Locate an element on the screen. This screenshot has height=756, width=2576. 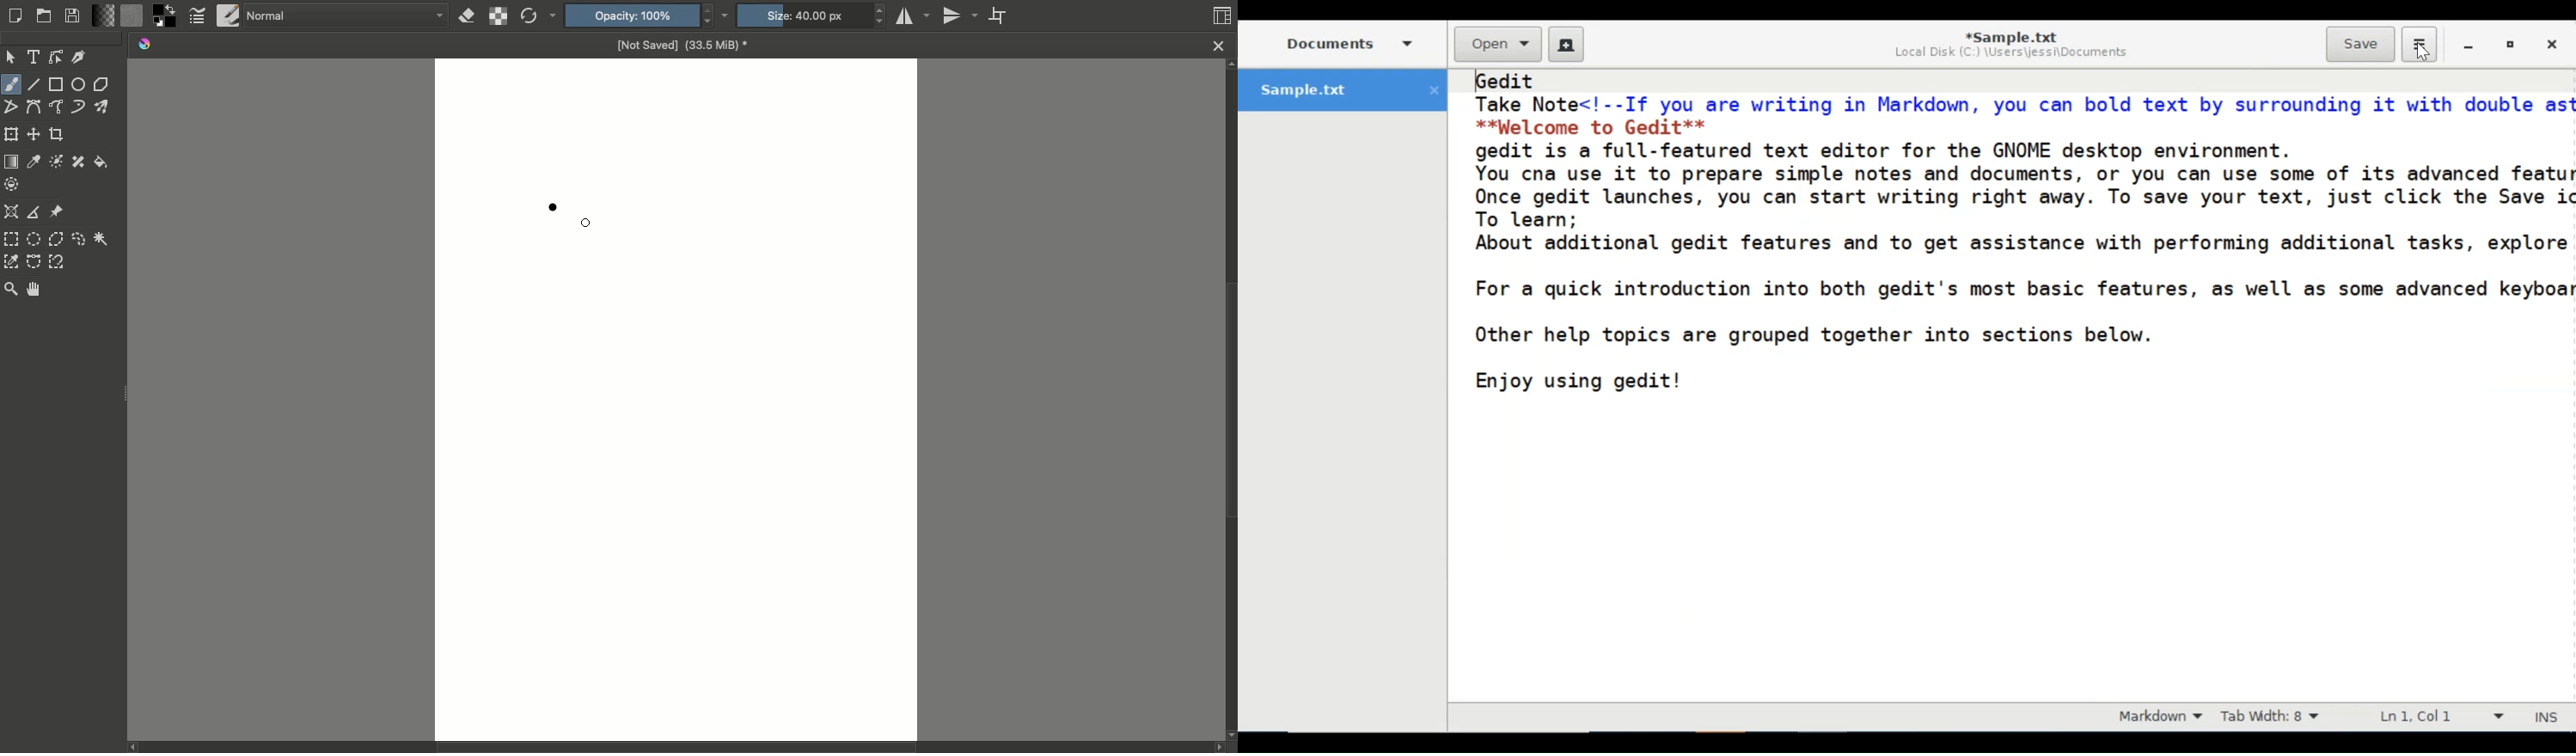
Dynamic brush tool is located at coordinates (78, 107).